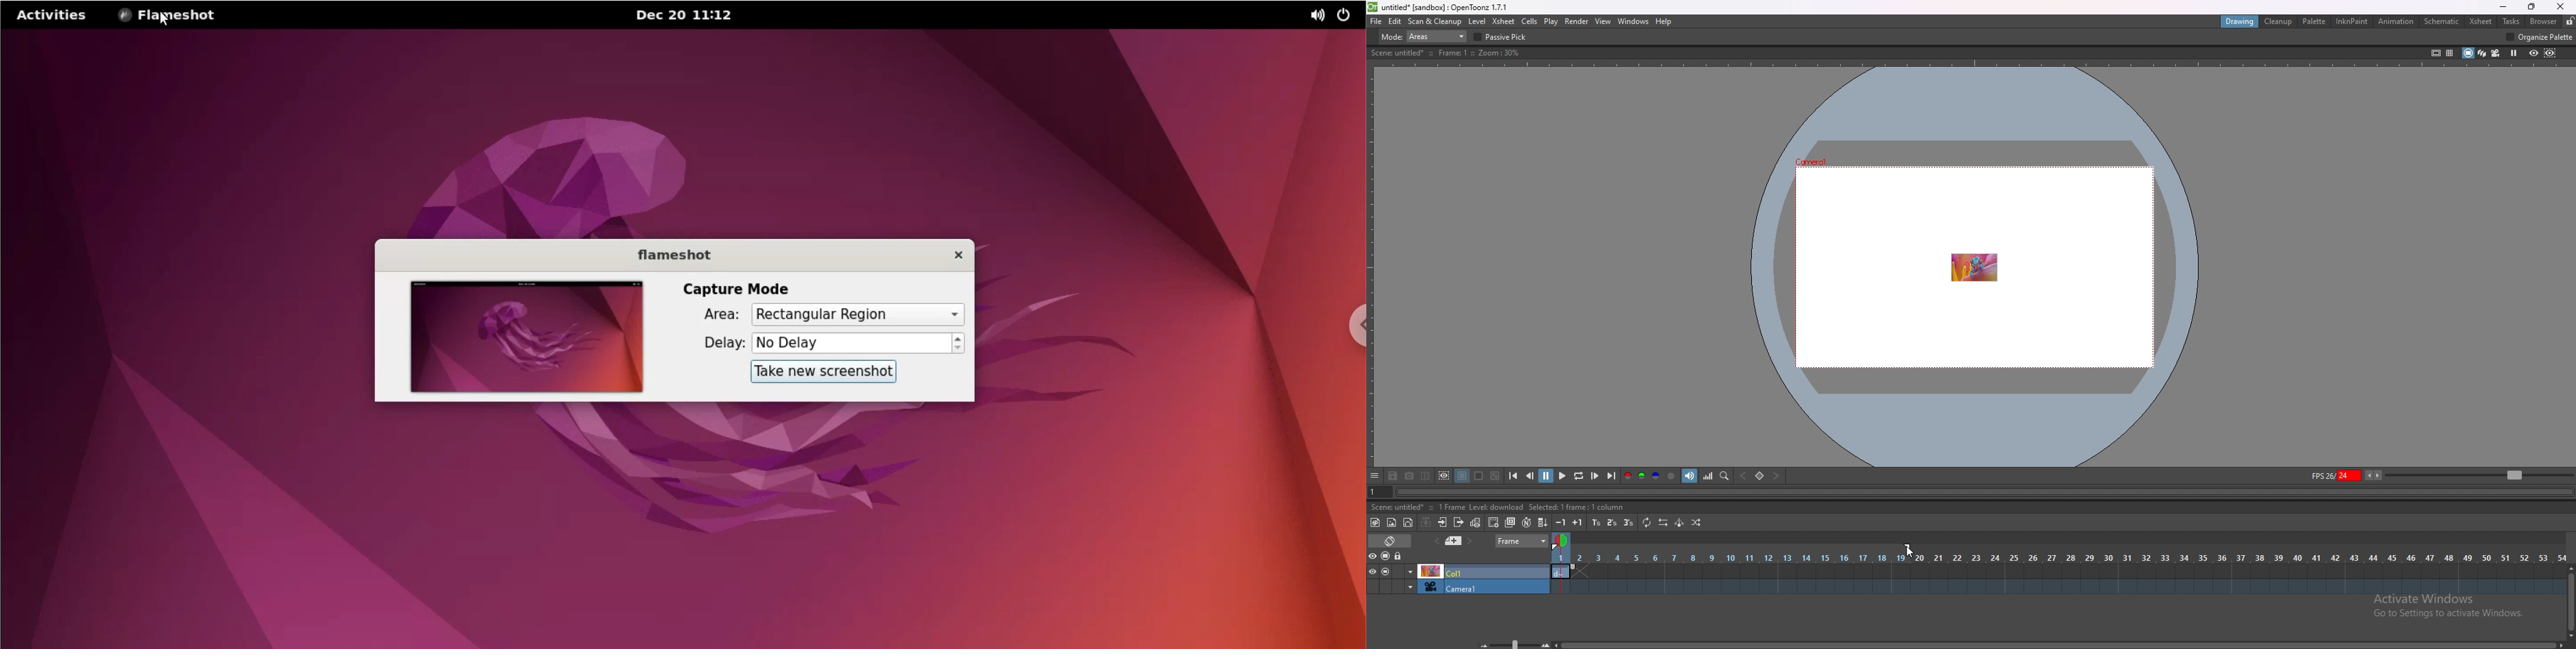  I want to click on loop, so click(1579, 476).